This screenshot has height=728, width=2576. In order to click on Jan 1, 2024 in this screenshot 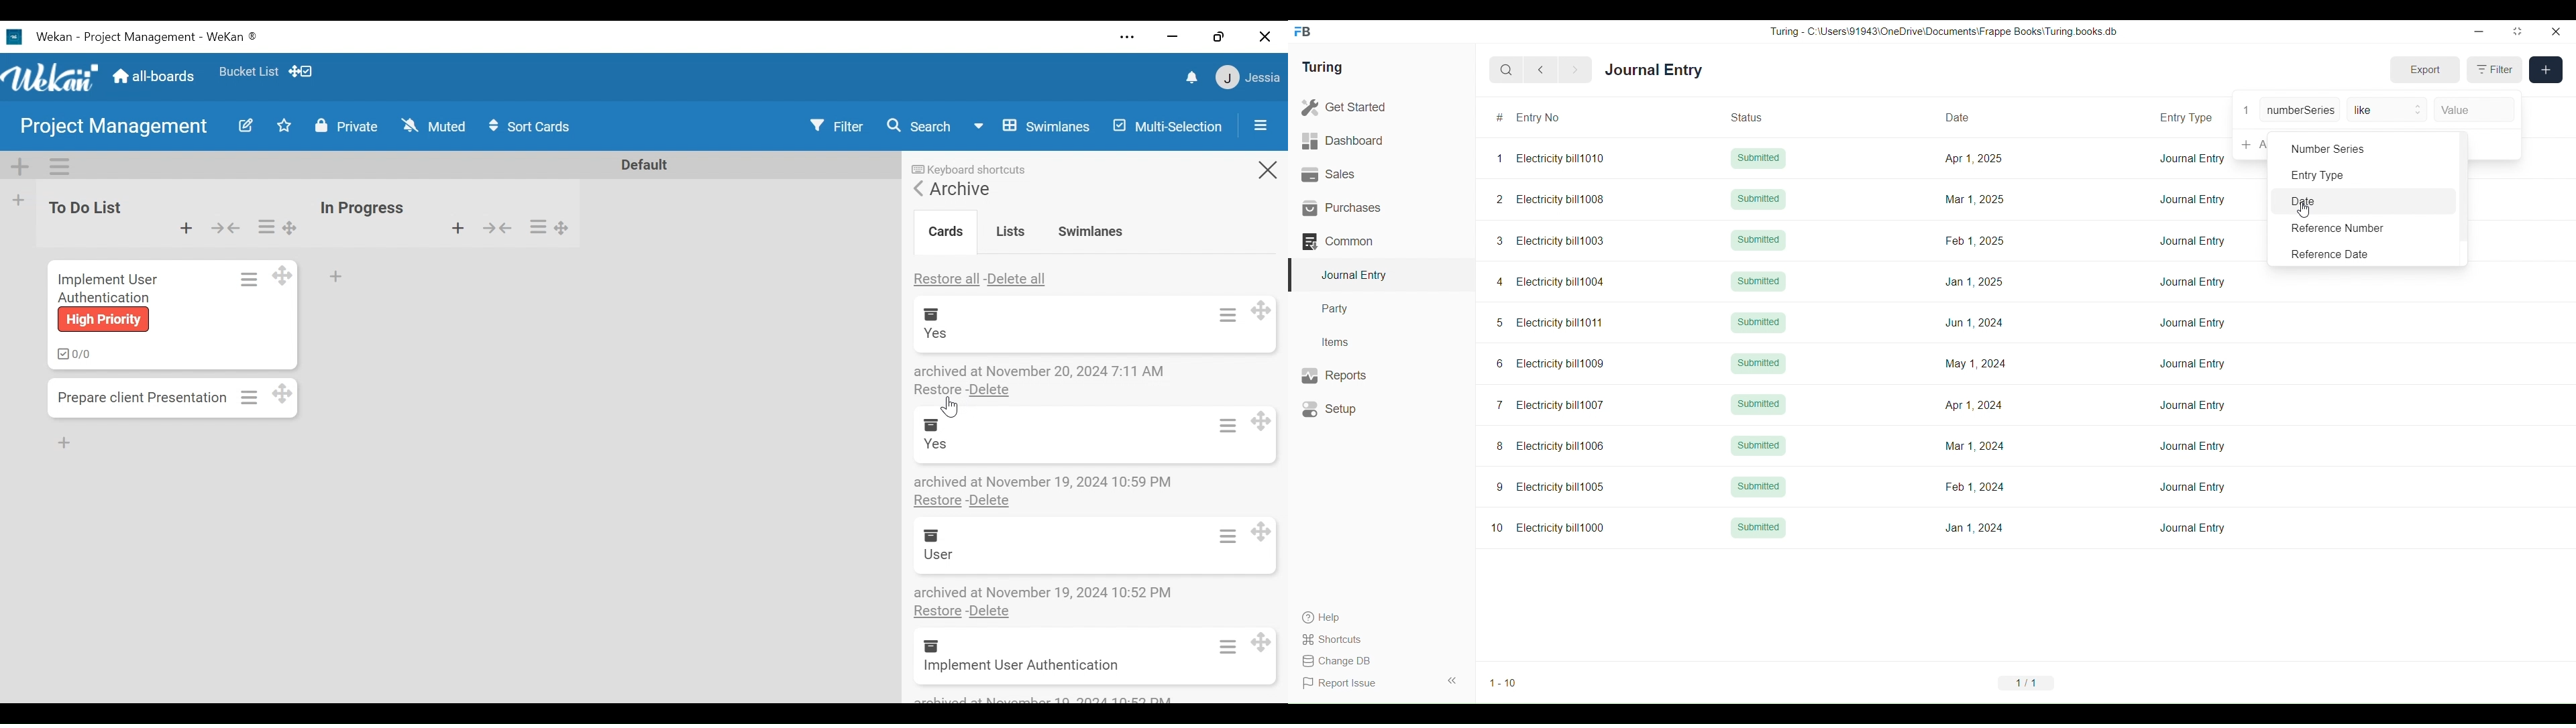, I will do `click(1974, 528)`.